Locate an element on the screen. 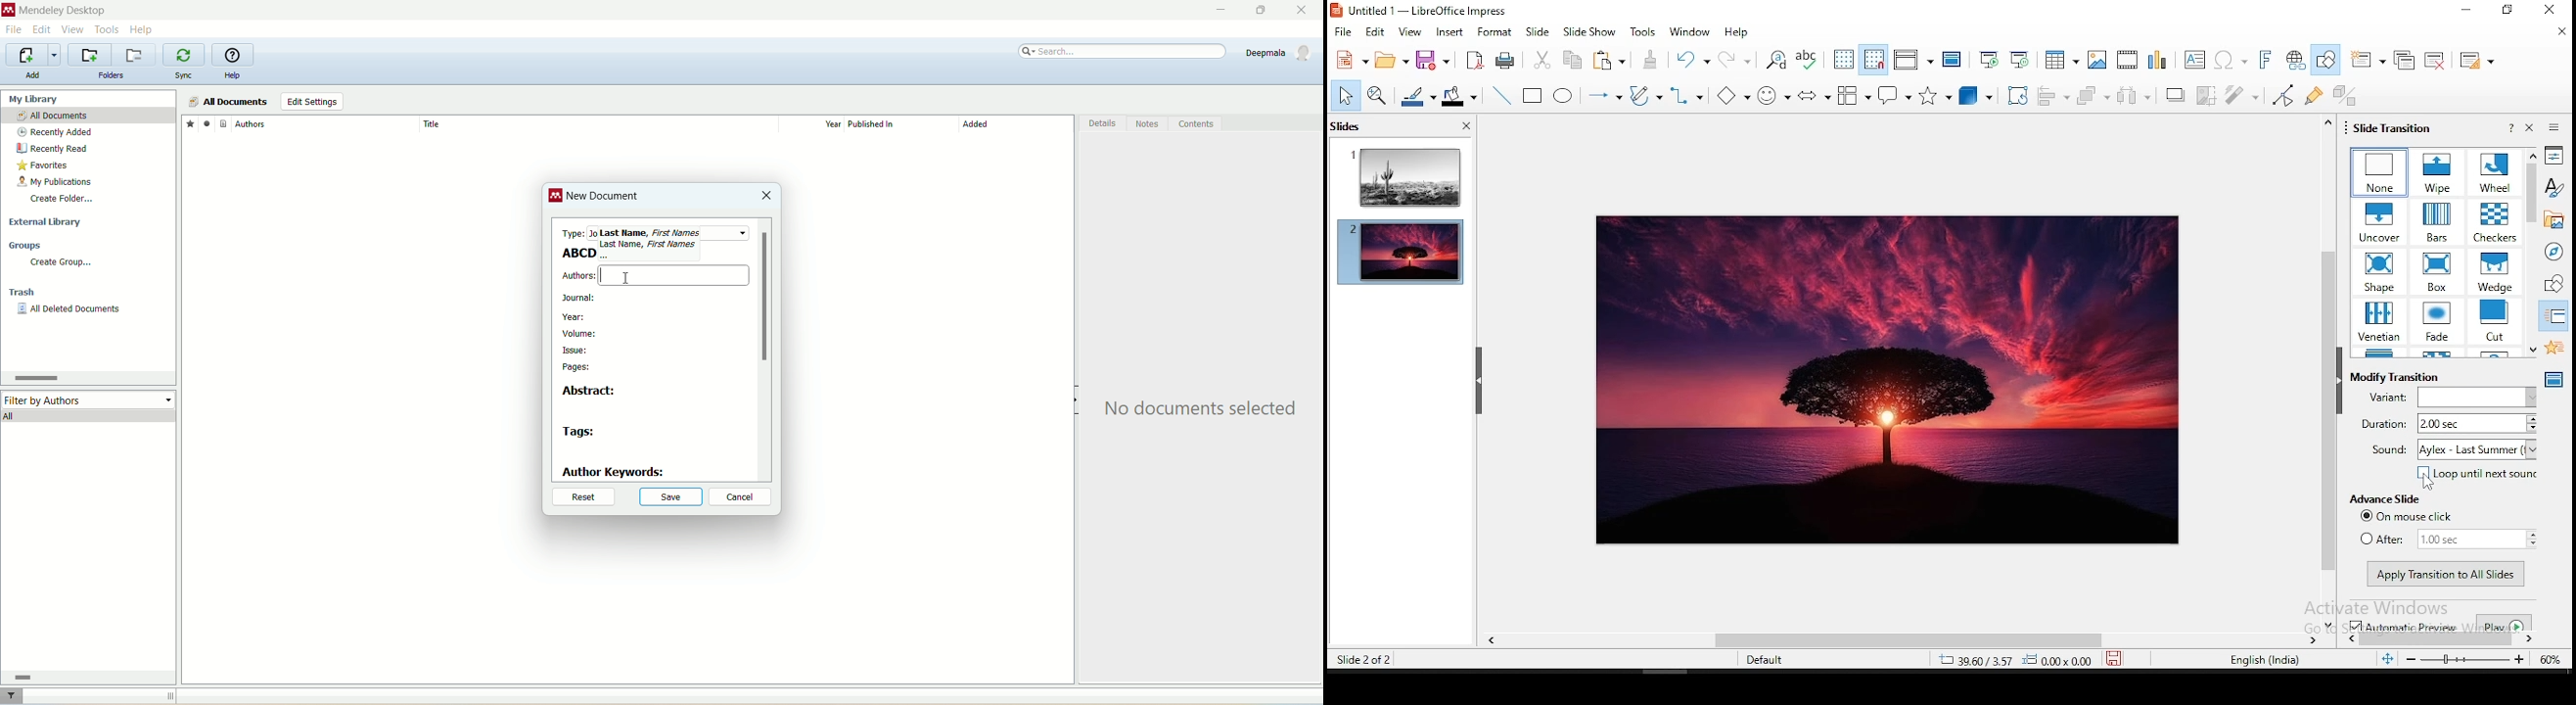 This screenshot has height=728, width=2576. cancel is located at coordinates (741, 497).